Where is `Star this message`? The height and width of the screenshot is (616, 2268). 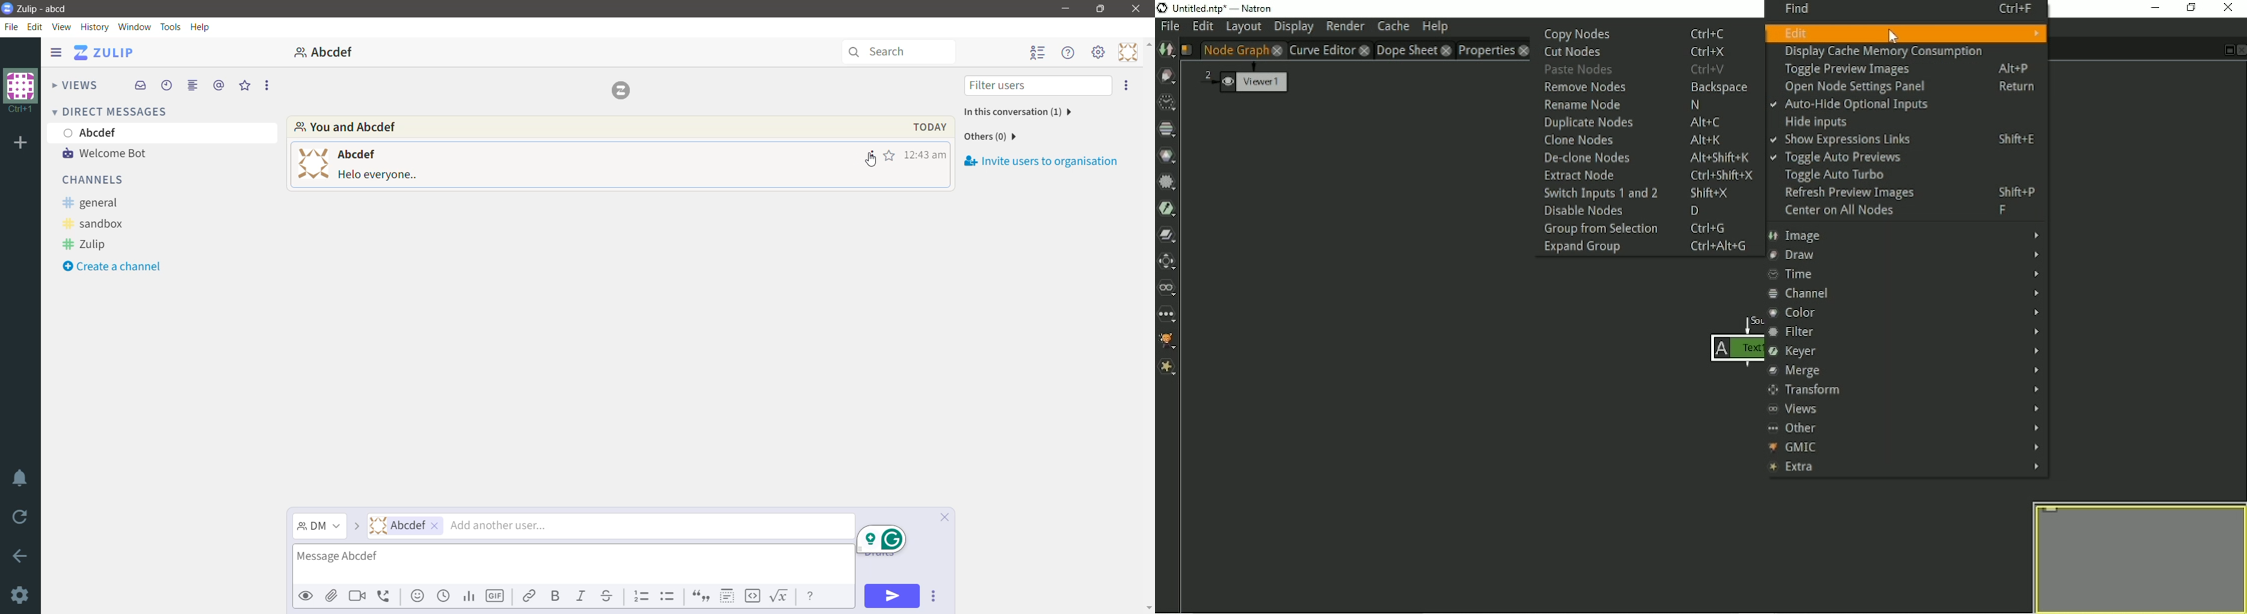 Star this message is located at coordinates (890, 155).